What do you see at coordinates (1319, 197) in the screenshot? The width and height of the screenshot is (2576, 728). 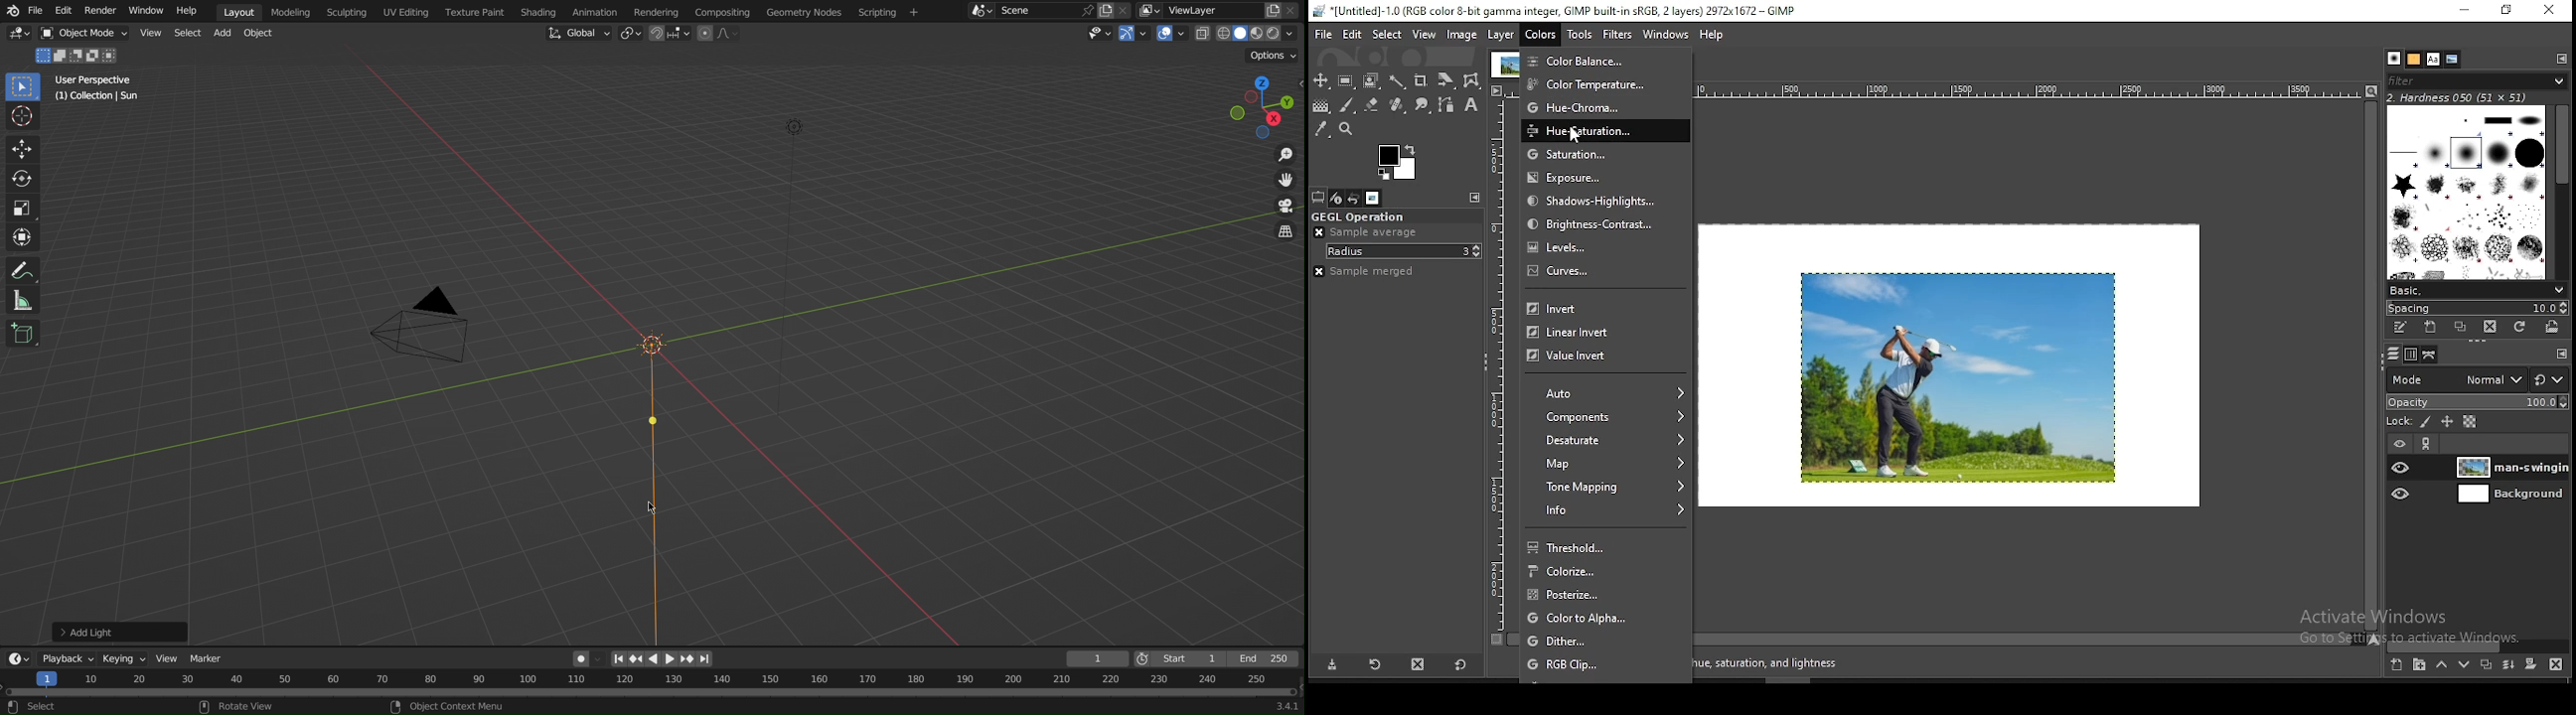 I see `tool options` at bounding box center [1319, 197].